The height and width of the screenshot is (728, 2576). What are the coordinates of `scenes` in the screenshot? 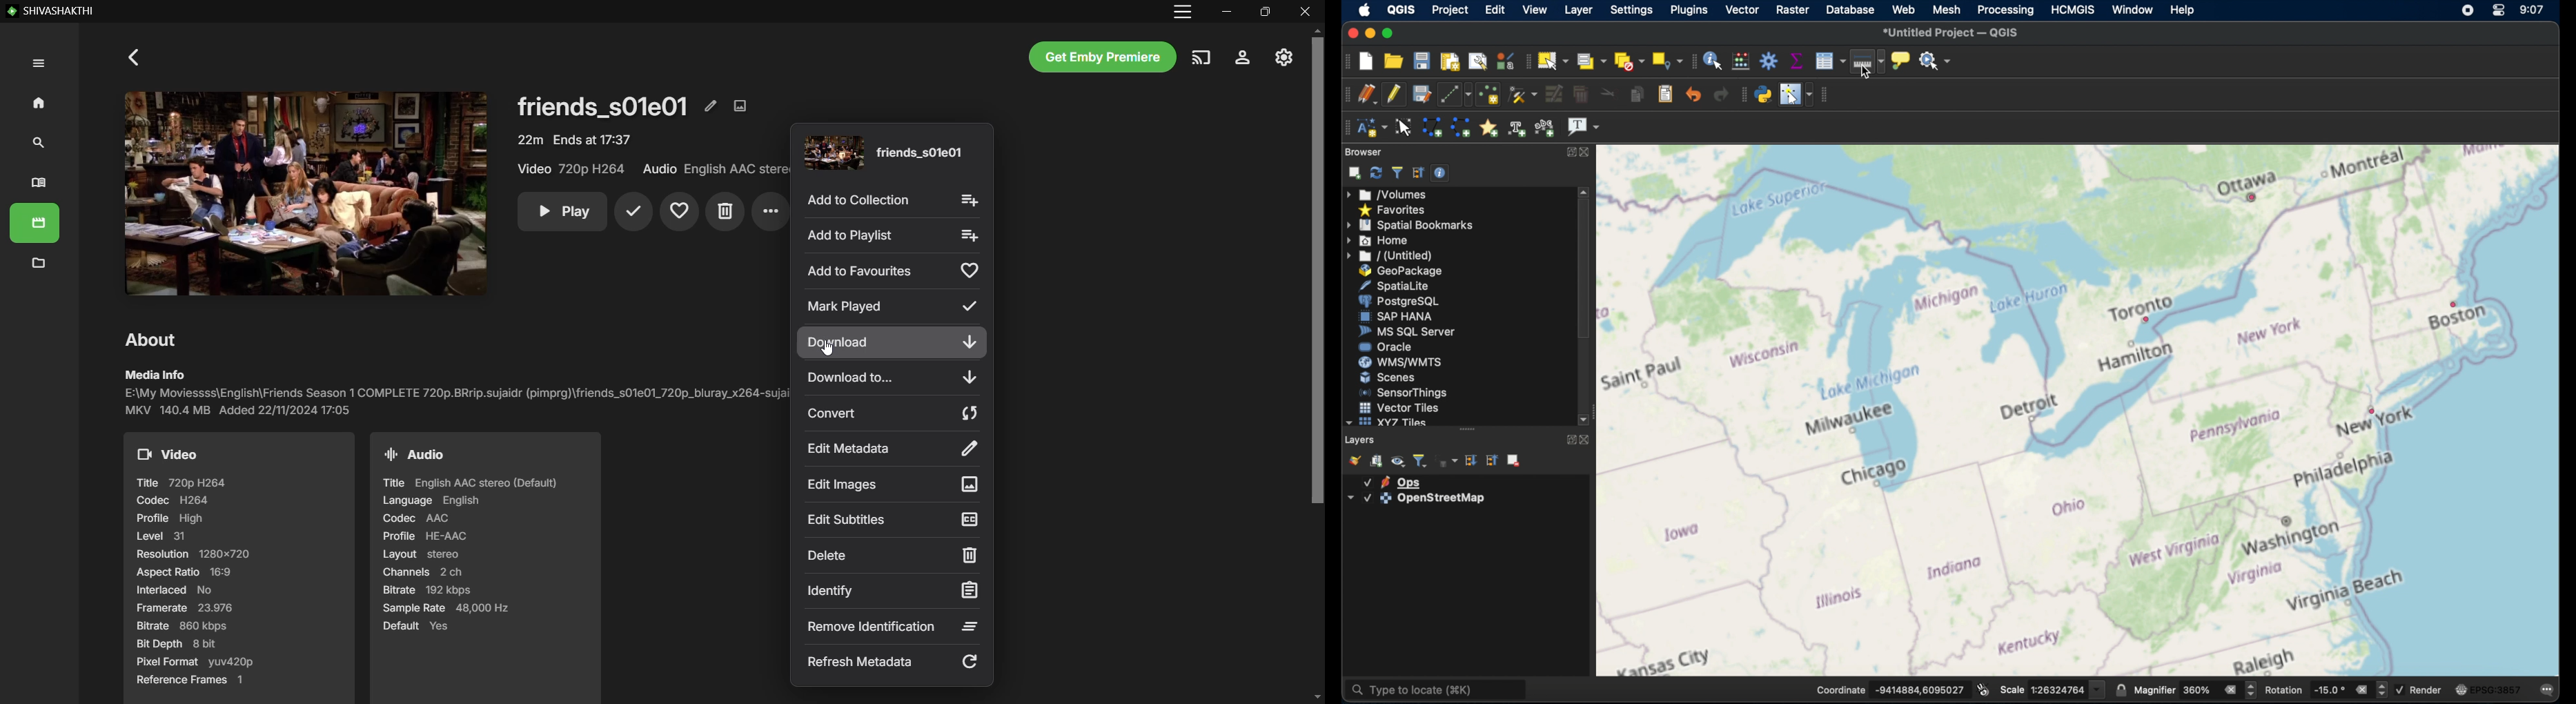 It's located at (1387, 377).